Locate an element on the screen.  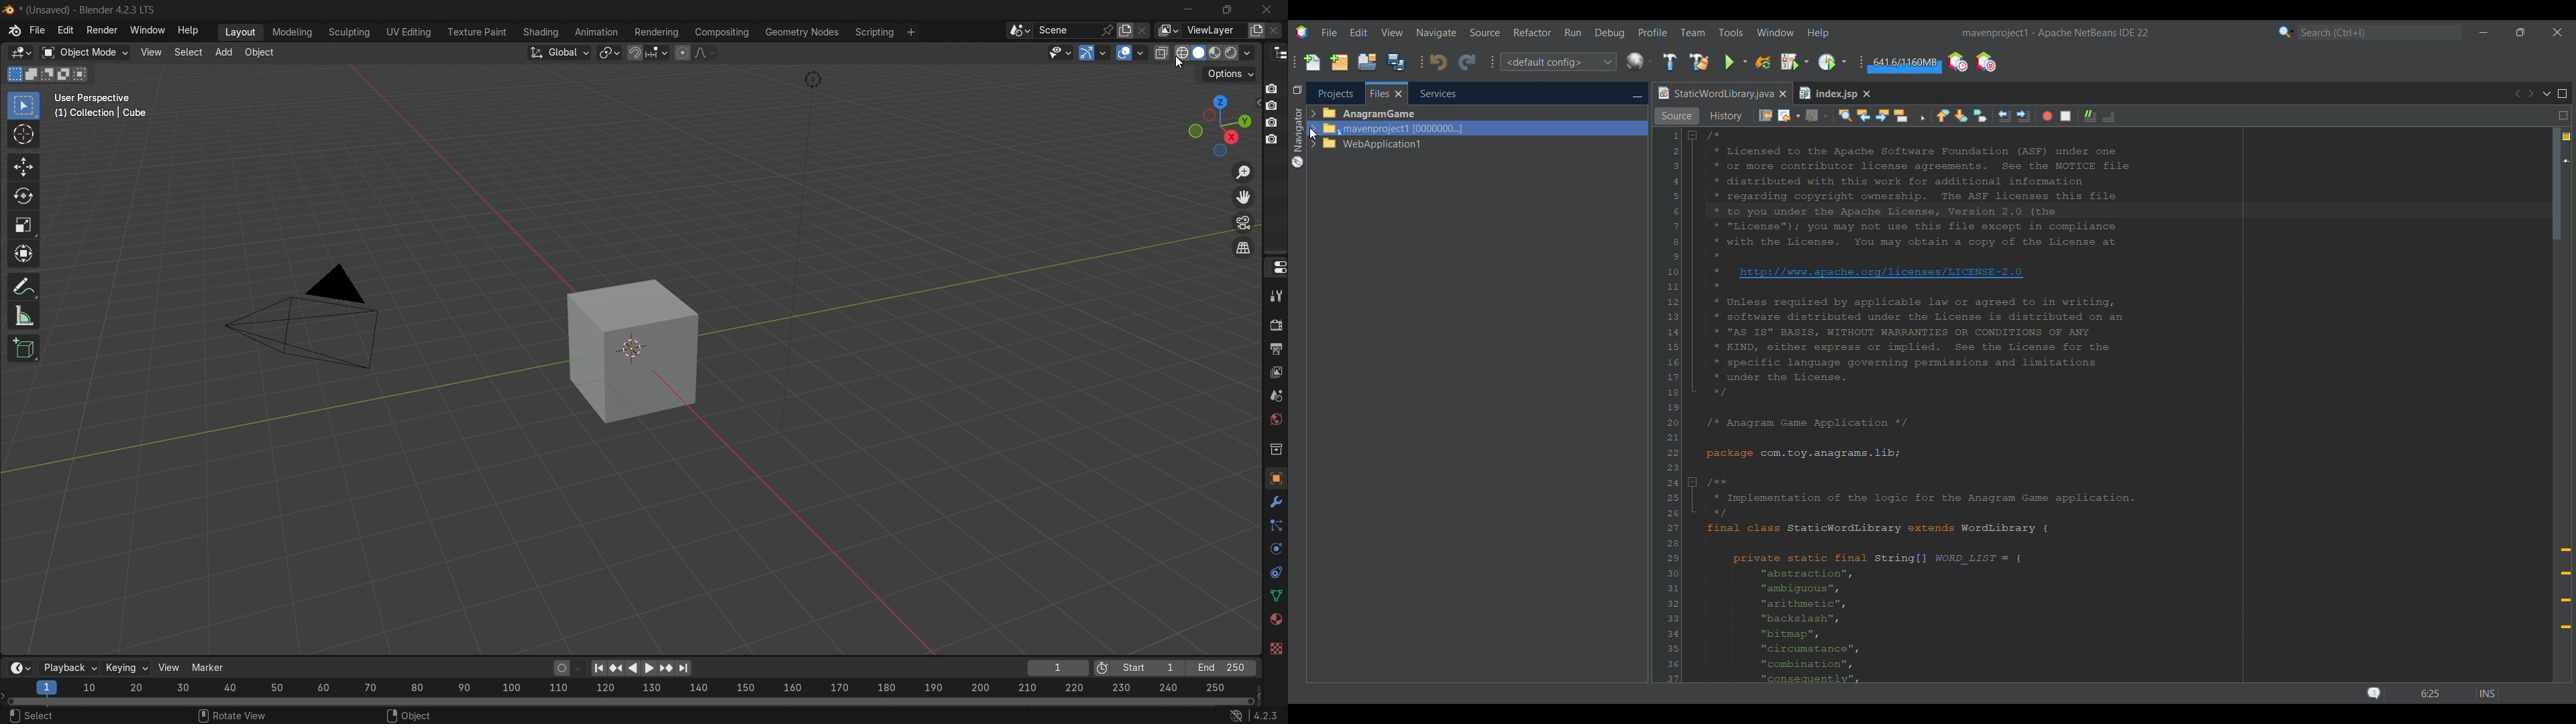
sculpting menu is located at coordinates (347, 32).